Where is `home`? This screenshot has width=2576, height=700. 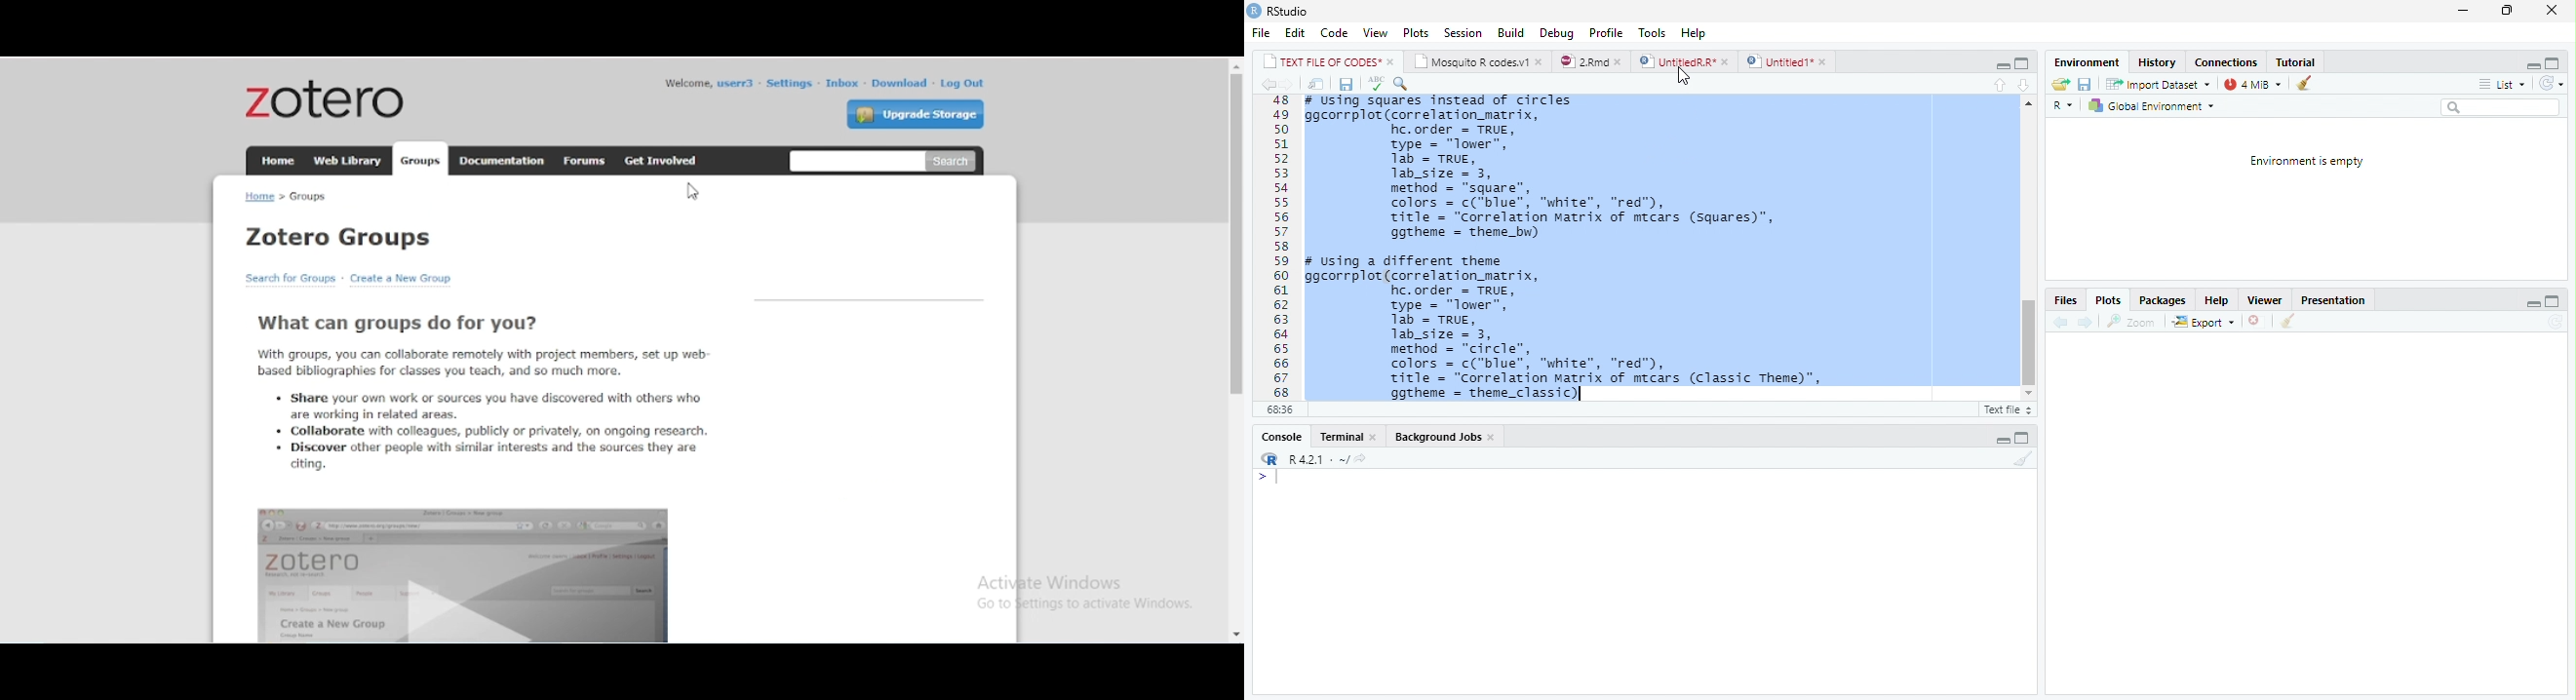 home is located at coordinates (261, 197).